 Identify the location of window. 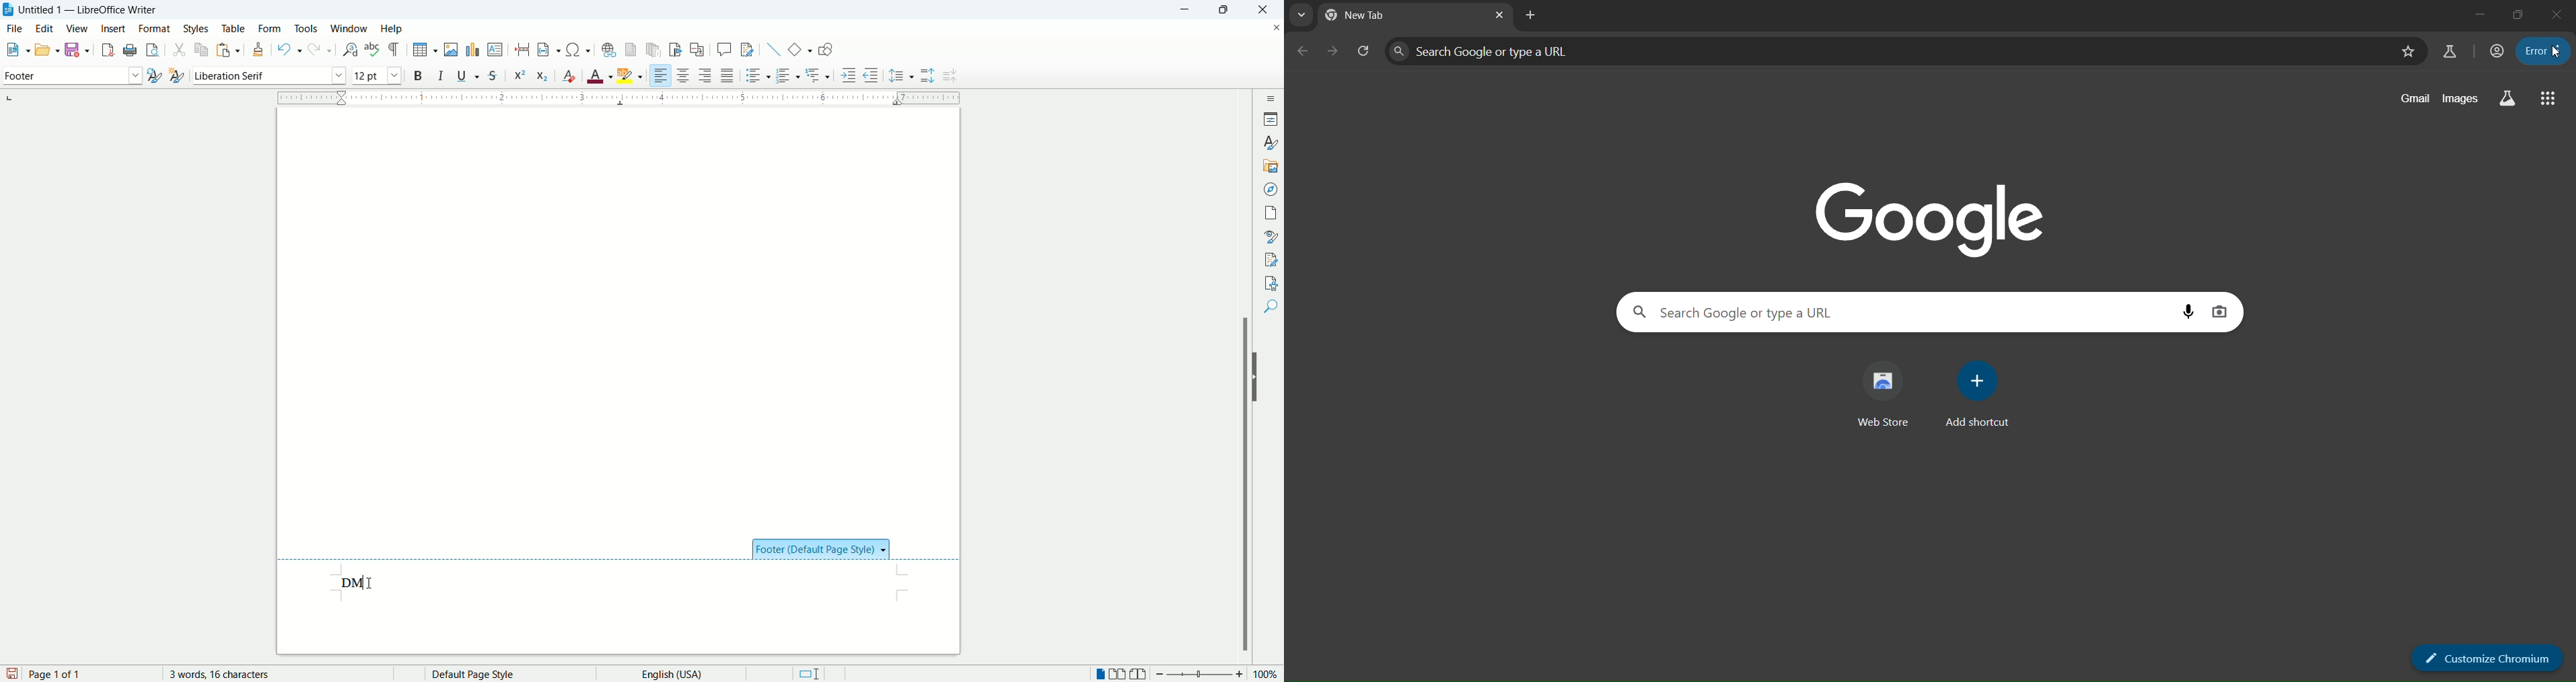
(350, 29).